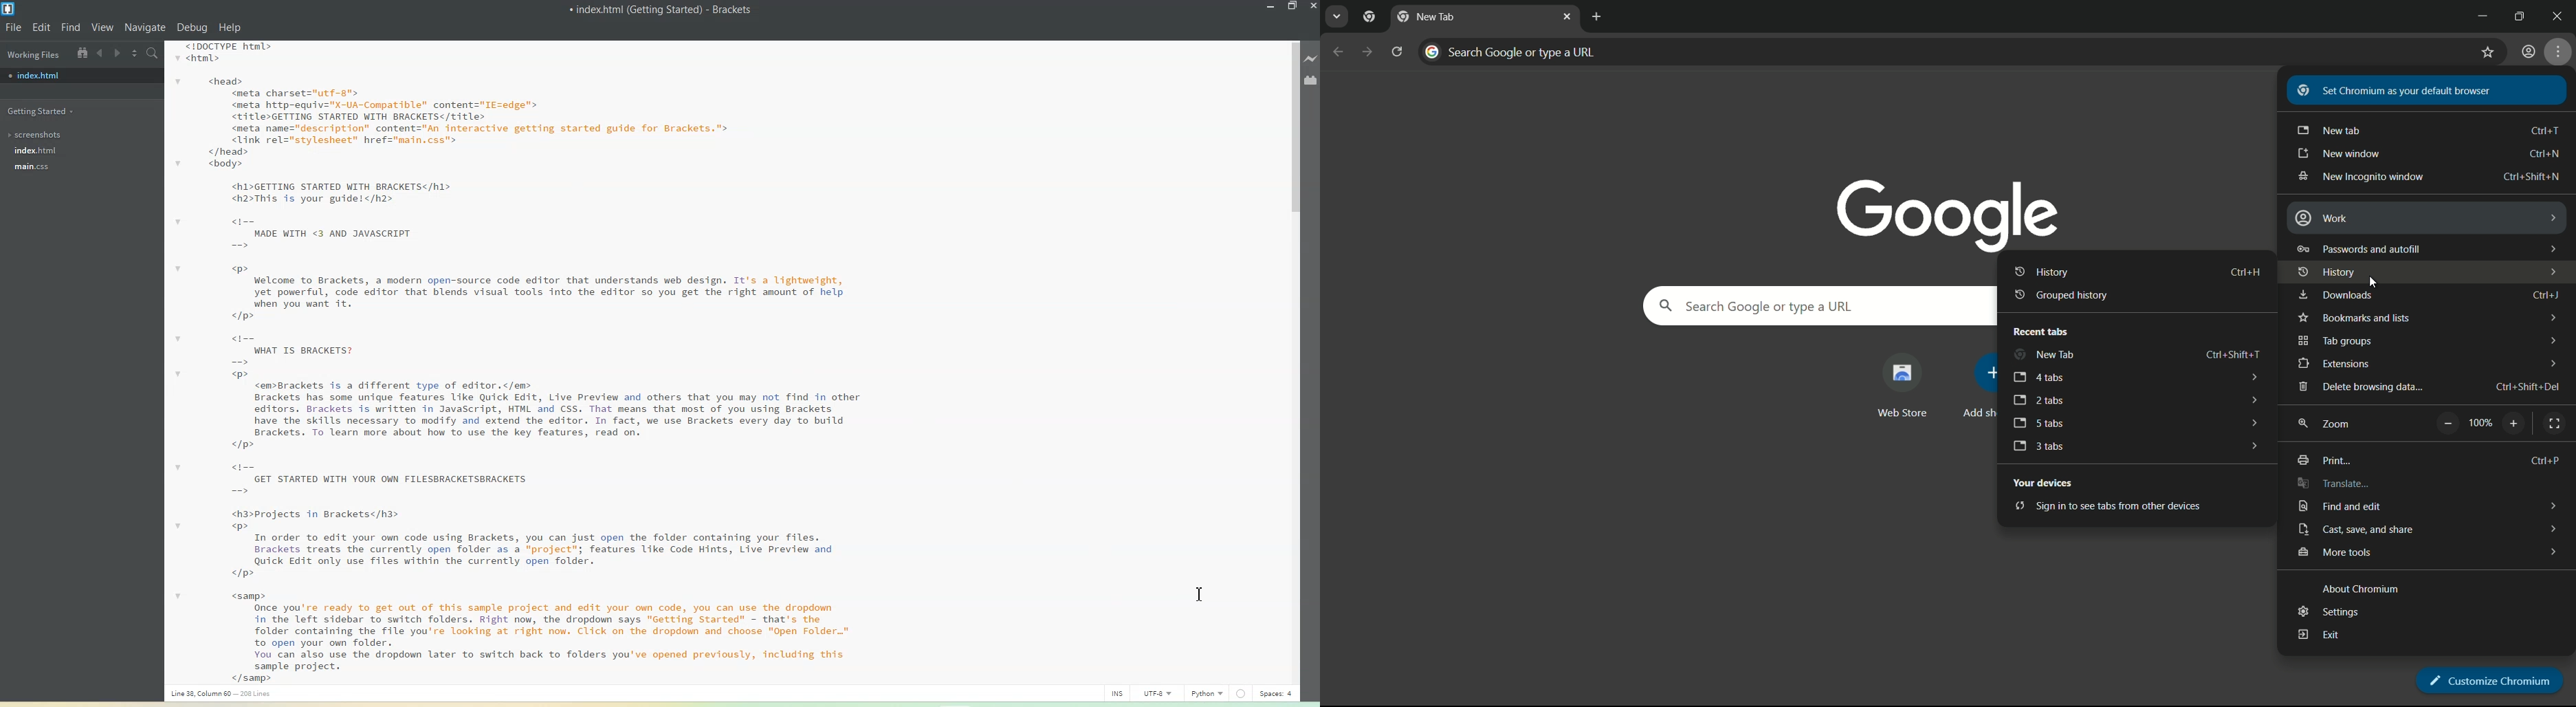 Image resolution: width=2576 pixels, height=728 pixels. What do you see at coordinates (2335, 296) in the screenshot?
I see `downloads` at bounding box center [2335, 296].